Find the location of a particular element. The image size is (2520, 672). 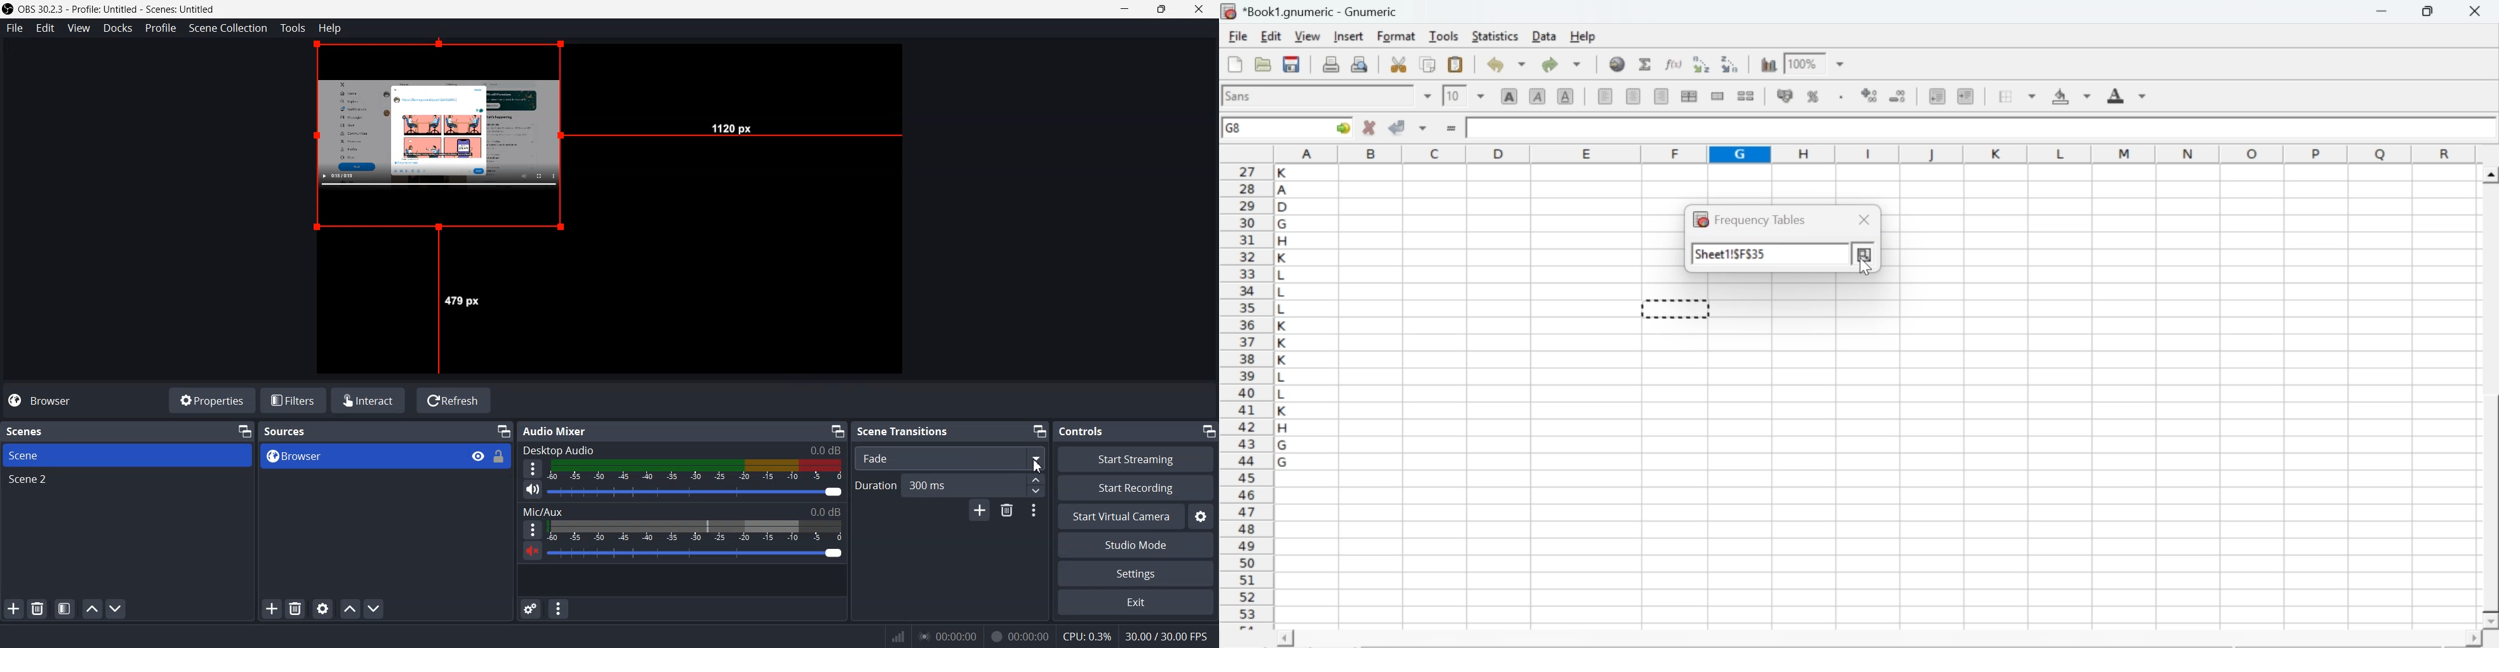

Studio Mode is located at coordinates (1137, 545).